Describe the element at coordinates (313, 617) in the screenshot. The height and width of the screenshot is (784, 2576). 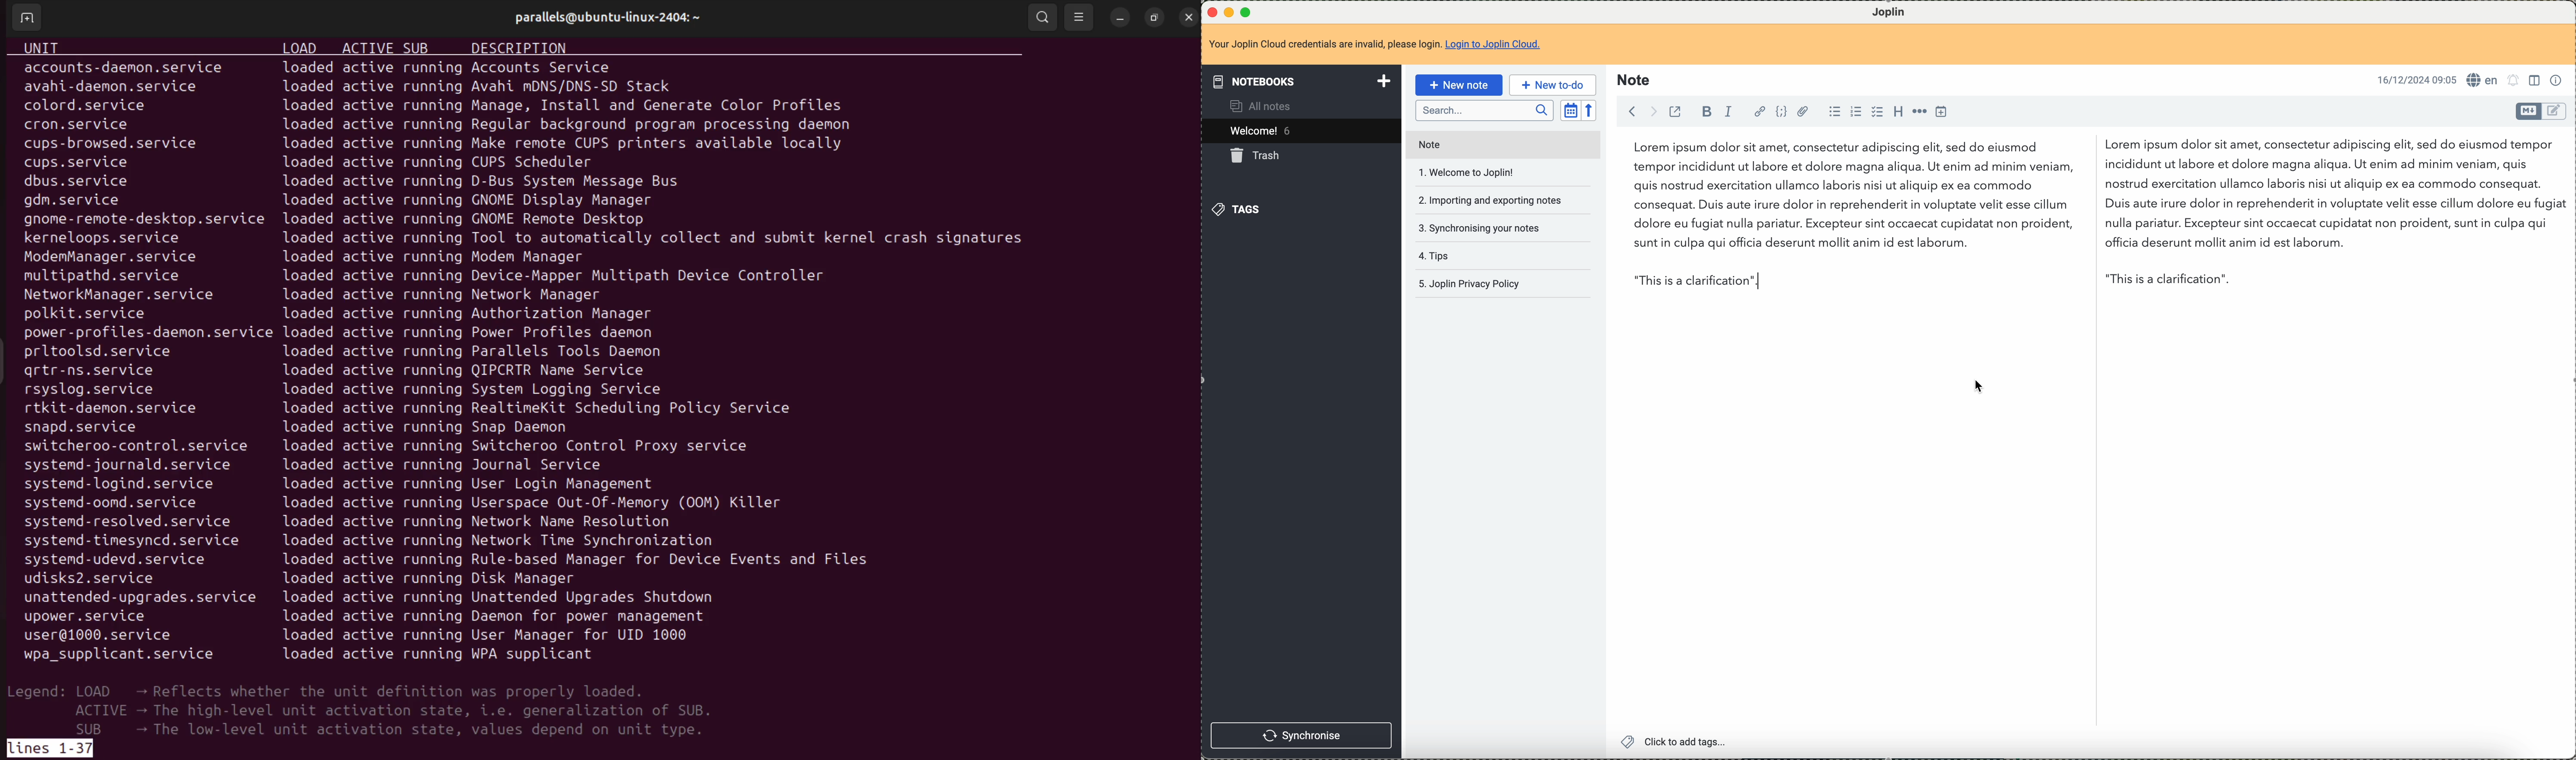
I see `loaded` at that location.